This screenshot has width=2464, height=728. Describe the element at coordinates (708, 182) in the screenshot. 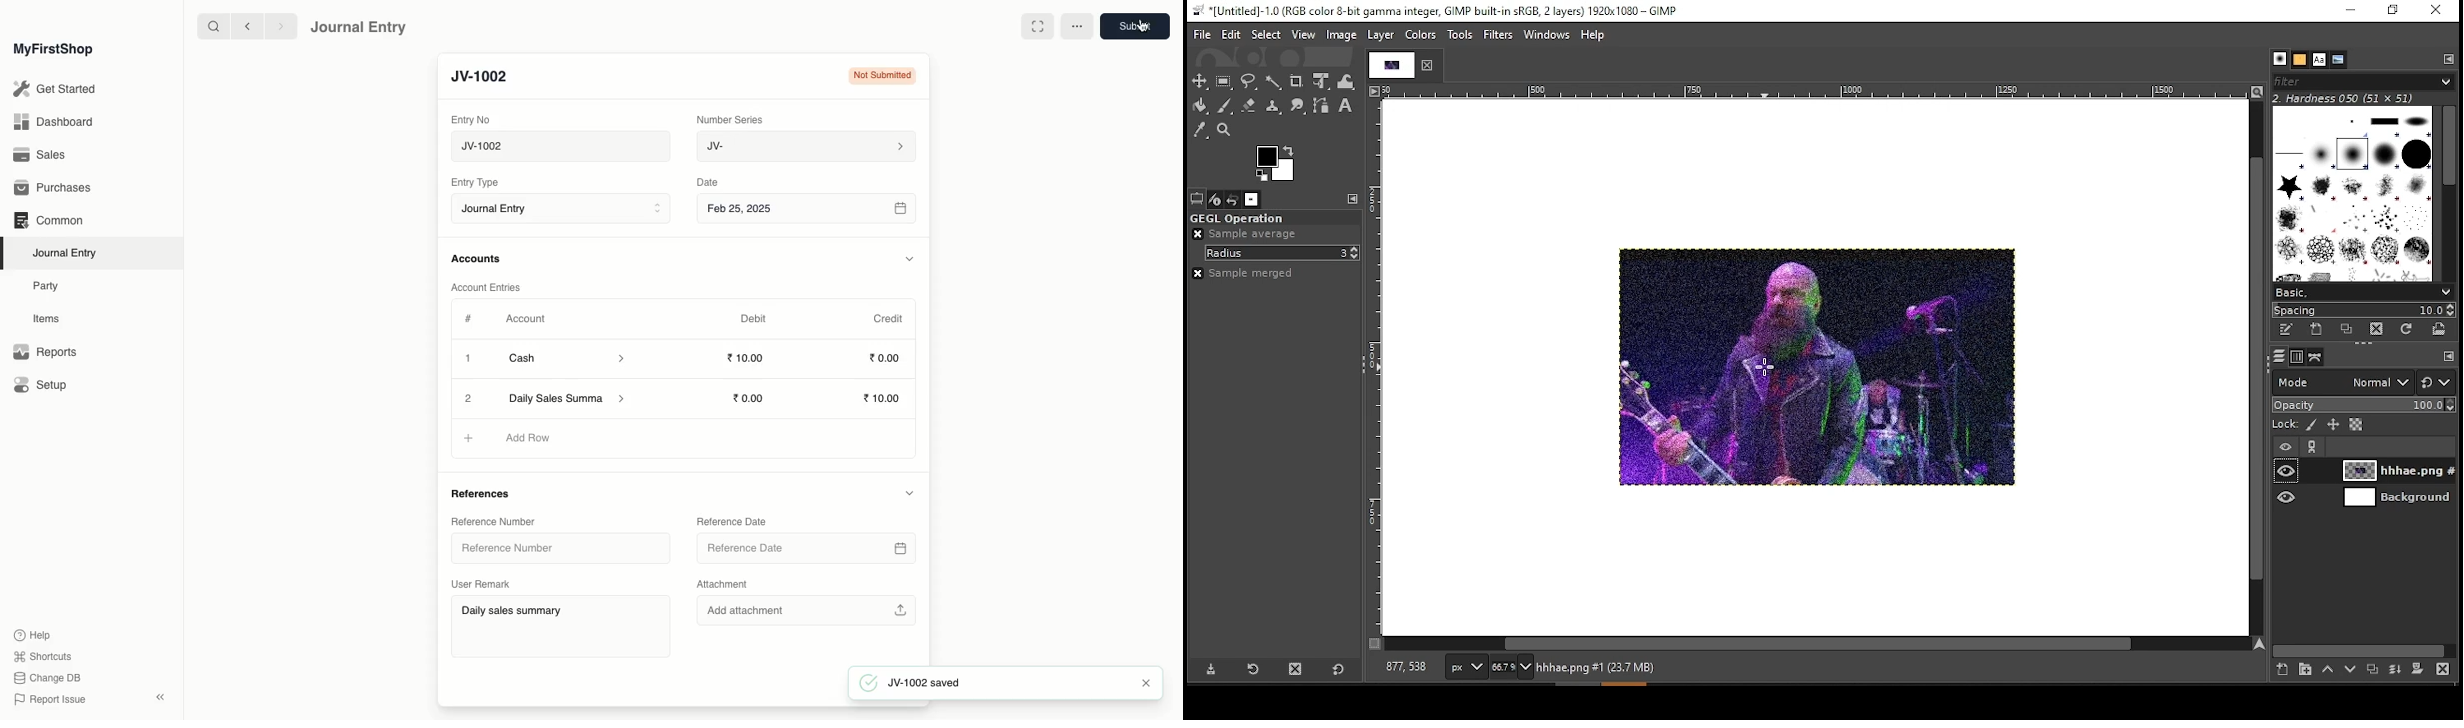

I see `Date` at that location.